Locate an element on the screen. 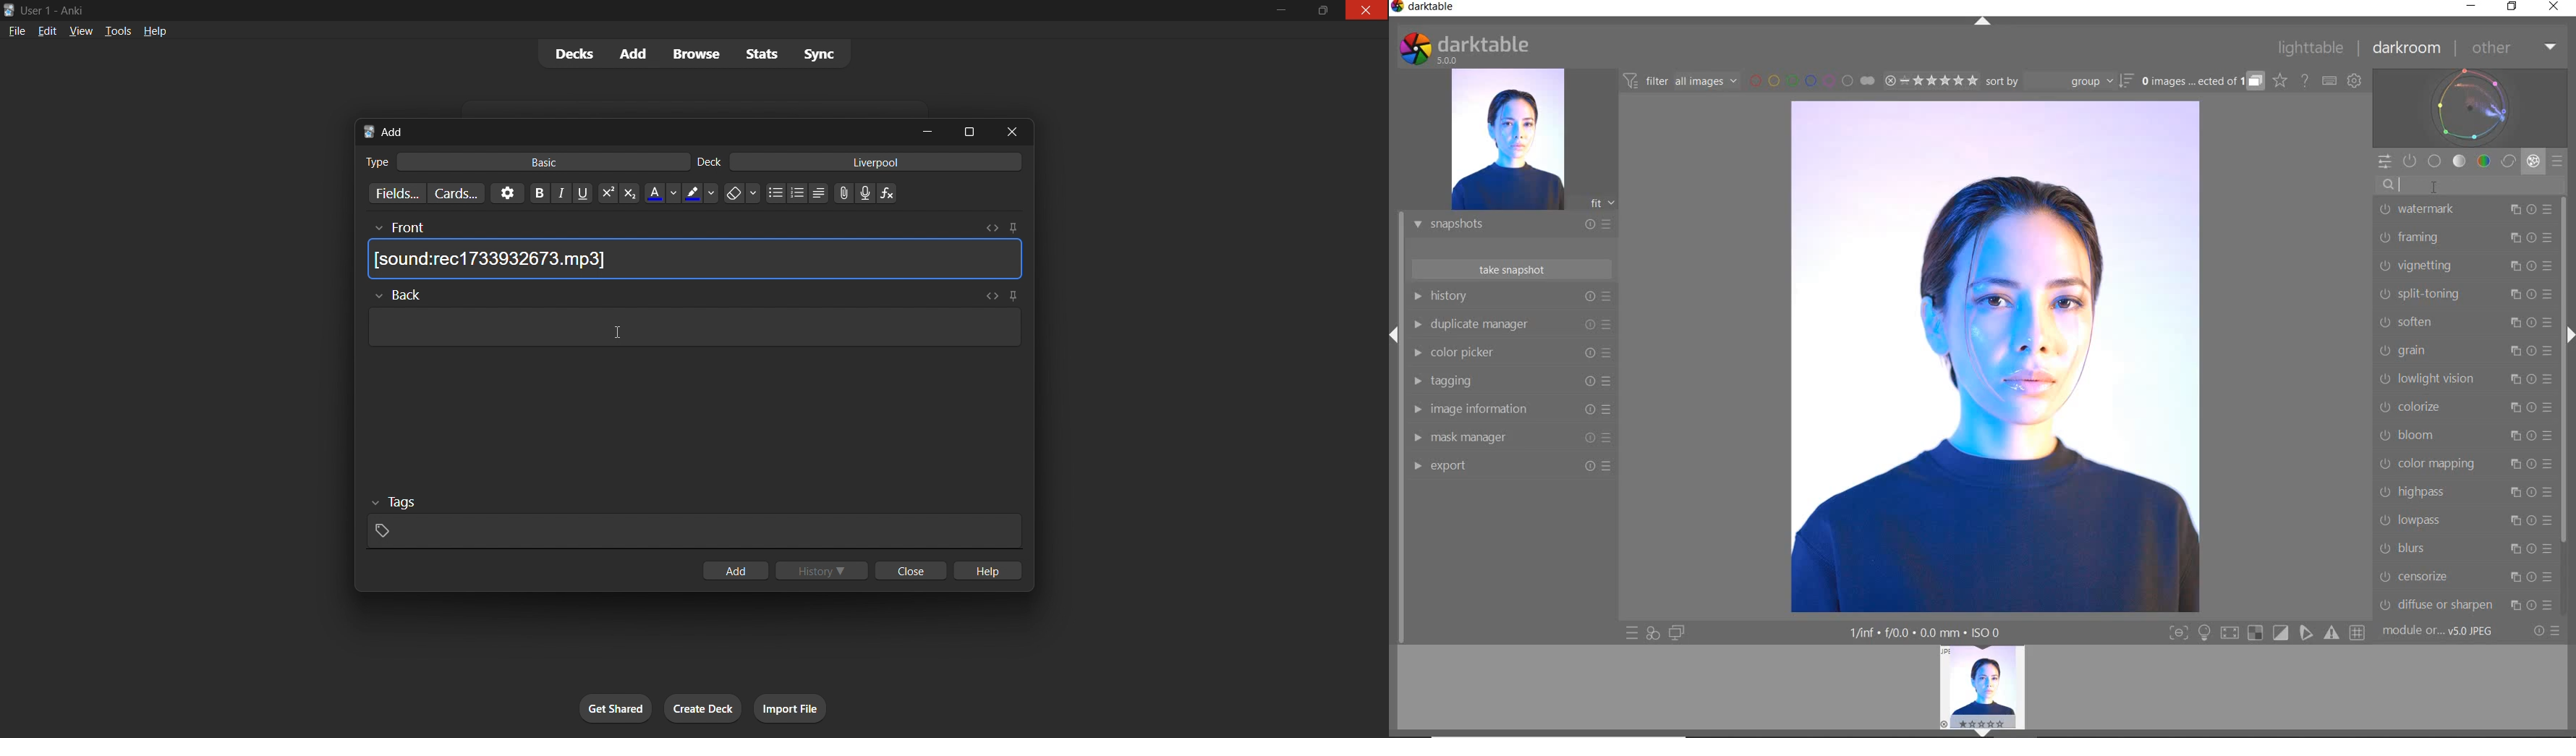 This screenshot has height=756, width=2576. DISPLAYED GUI INFO is located at coordinates (1923, 633).